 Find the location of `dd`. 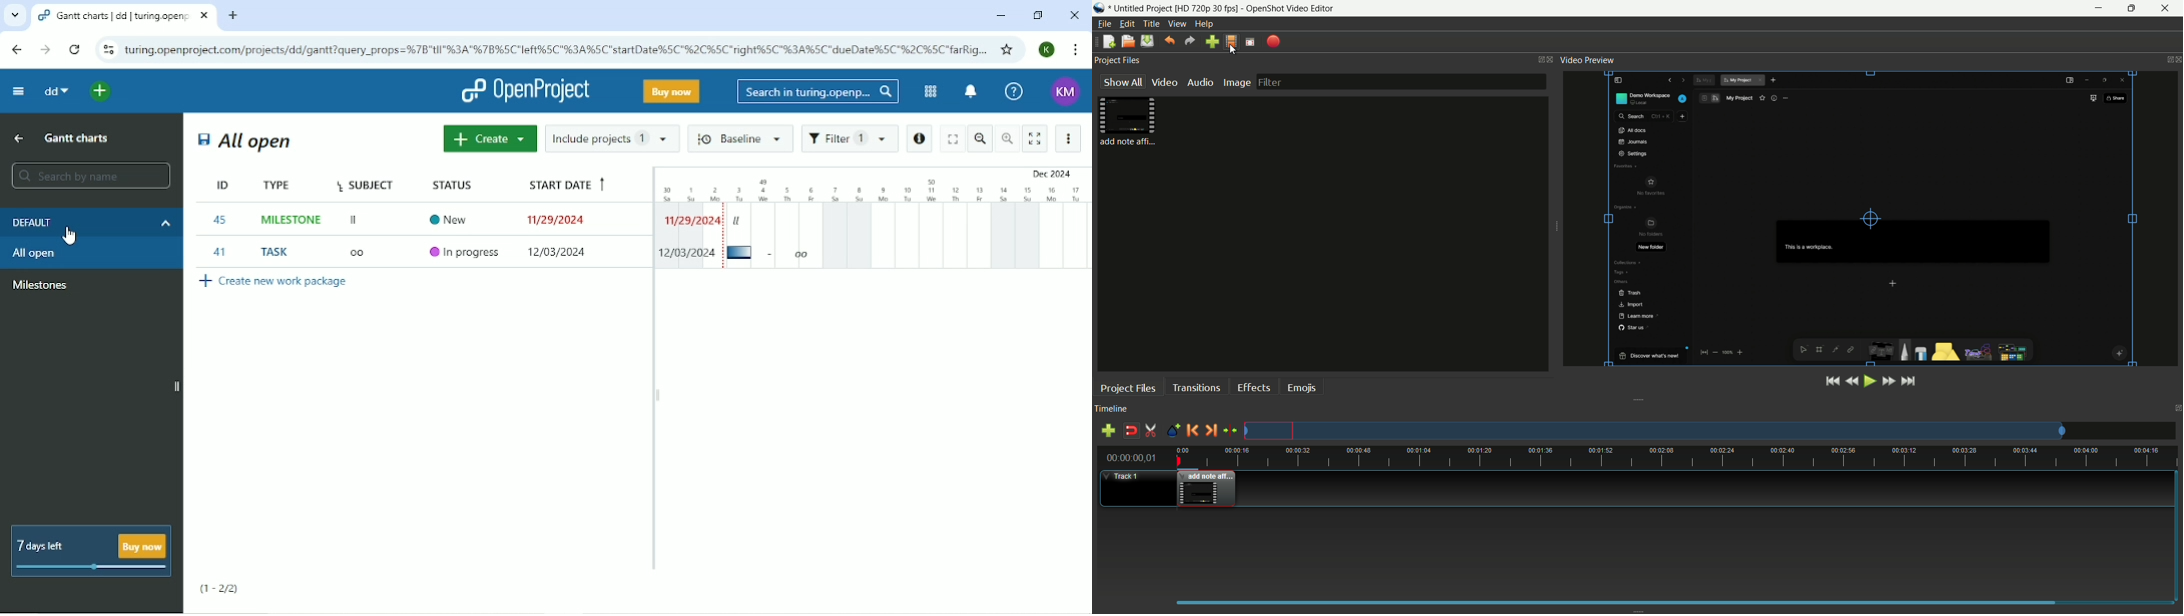

dd is located at coordinates (55, 93).